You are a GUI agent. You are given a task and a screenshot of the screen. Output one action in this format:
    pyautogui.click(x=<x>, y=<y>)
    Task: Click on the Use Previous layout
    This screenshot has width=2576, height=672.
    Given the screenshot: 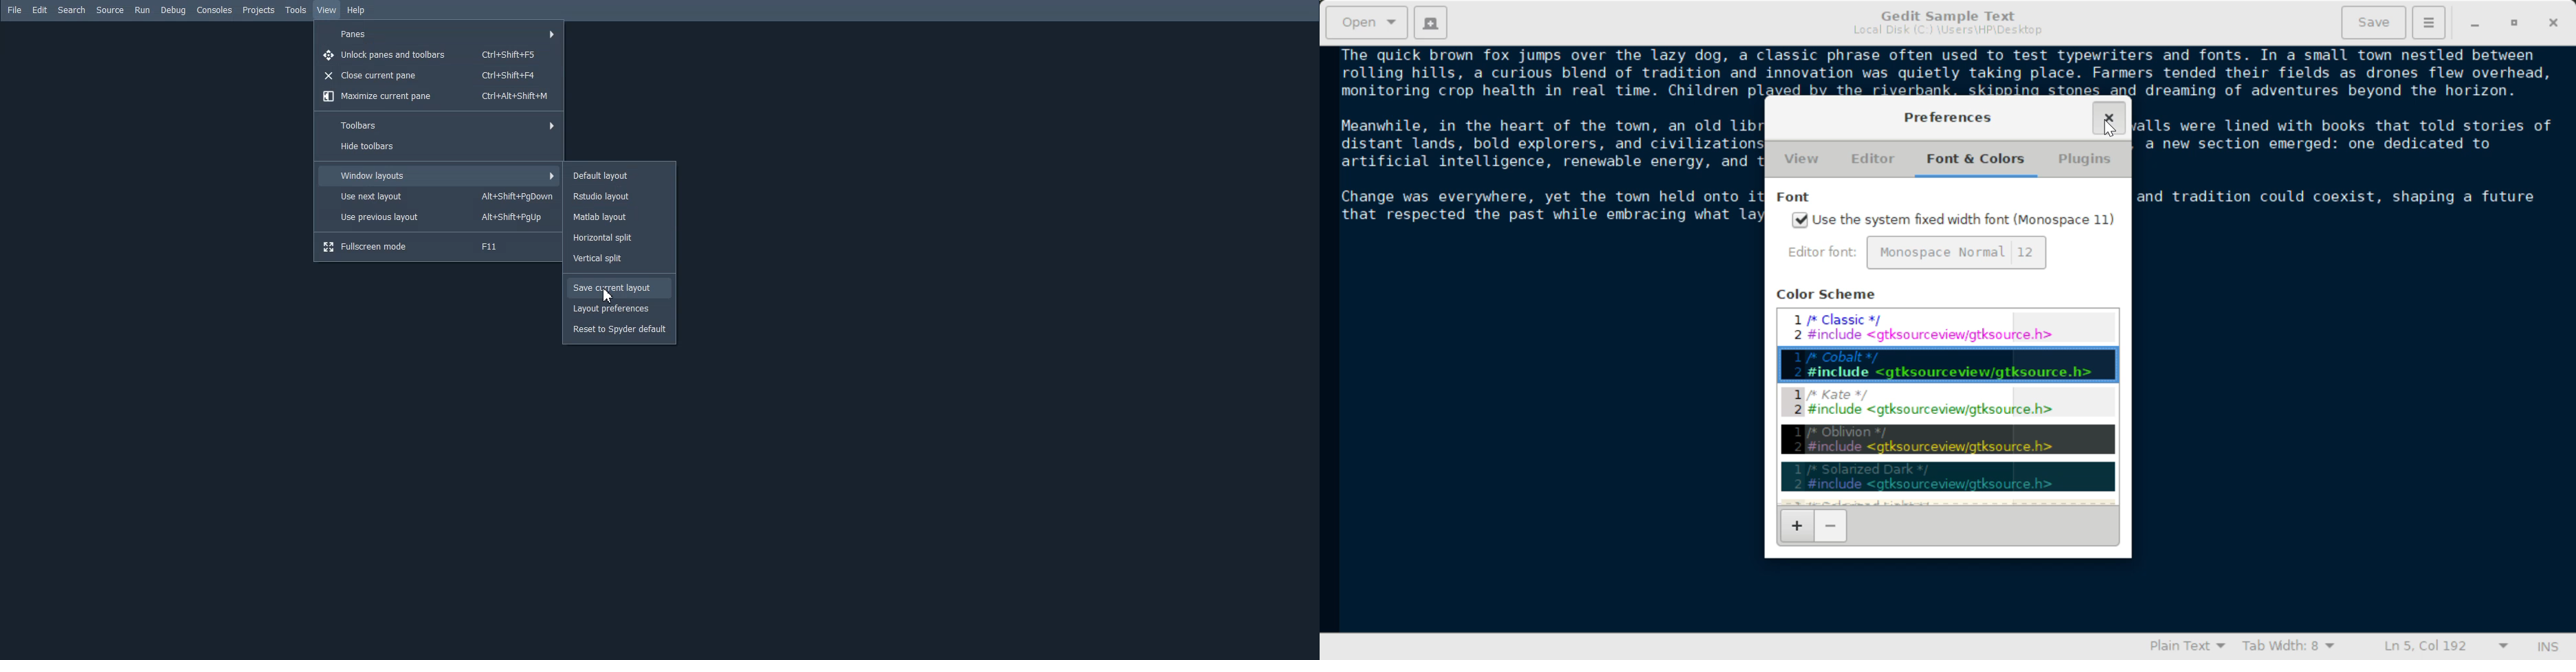 What is the action you would take?
    pyautogui.click(x=437, y=217)
    